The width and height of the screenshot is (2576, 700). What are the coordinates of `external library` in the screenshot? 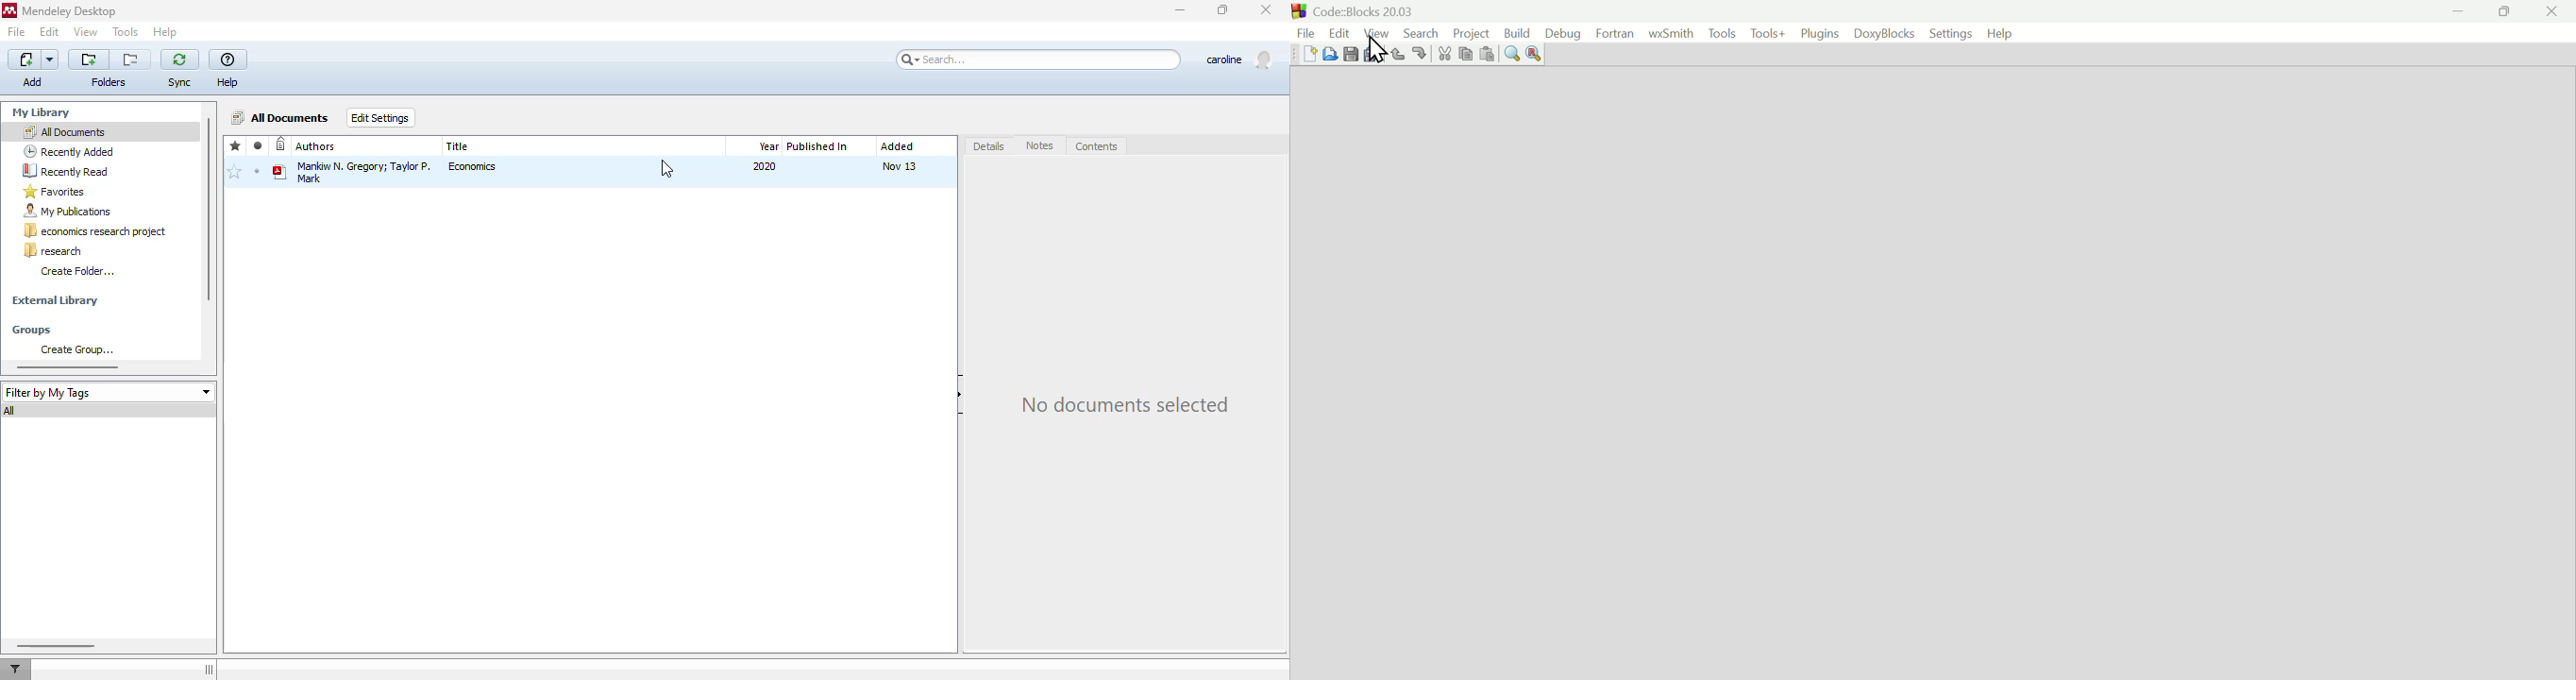 It's located at (55, 301).